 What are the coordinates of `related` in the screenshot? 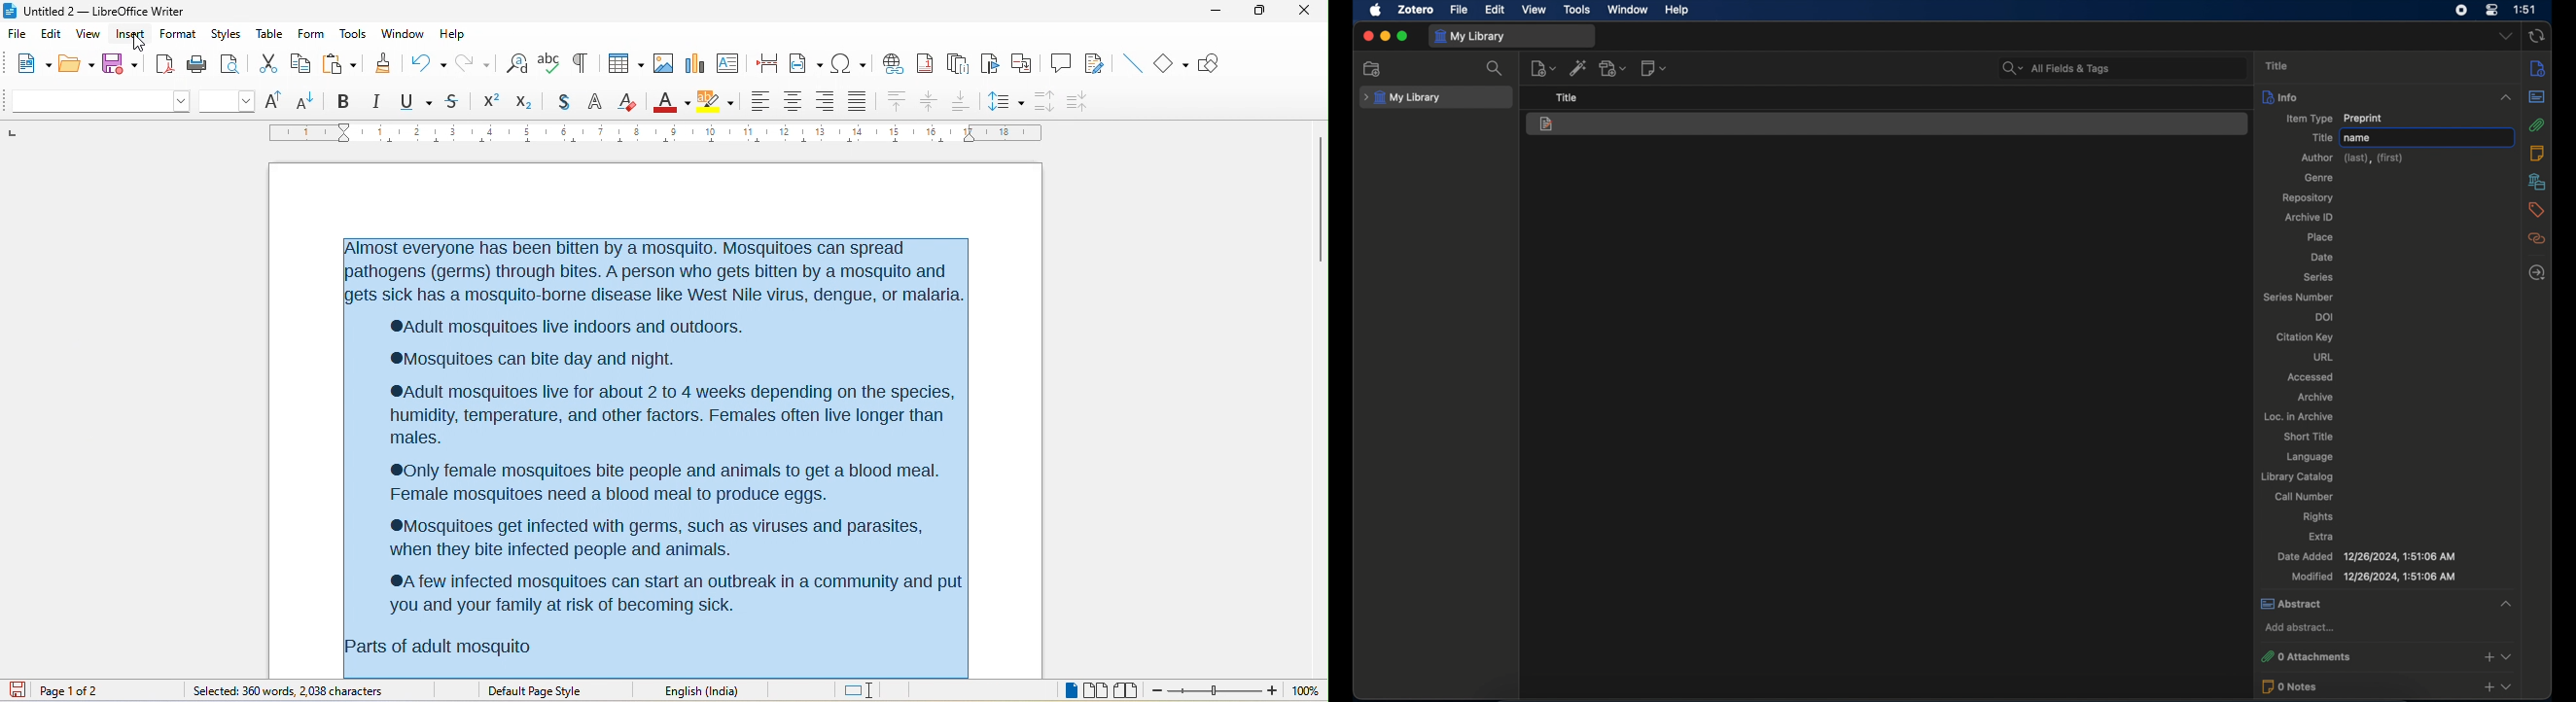 It's located at (2538, 239).